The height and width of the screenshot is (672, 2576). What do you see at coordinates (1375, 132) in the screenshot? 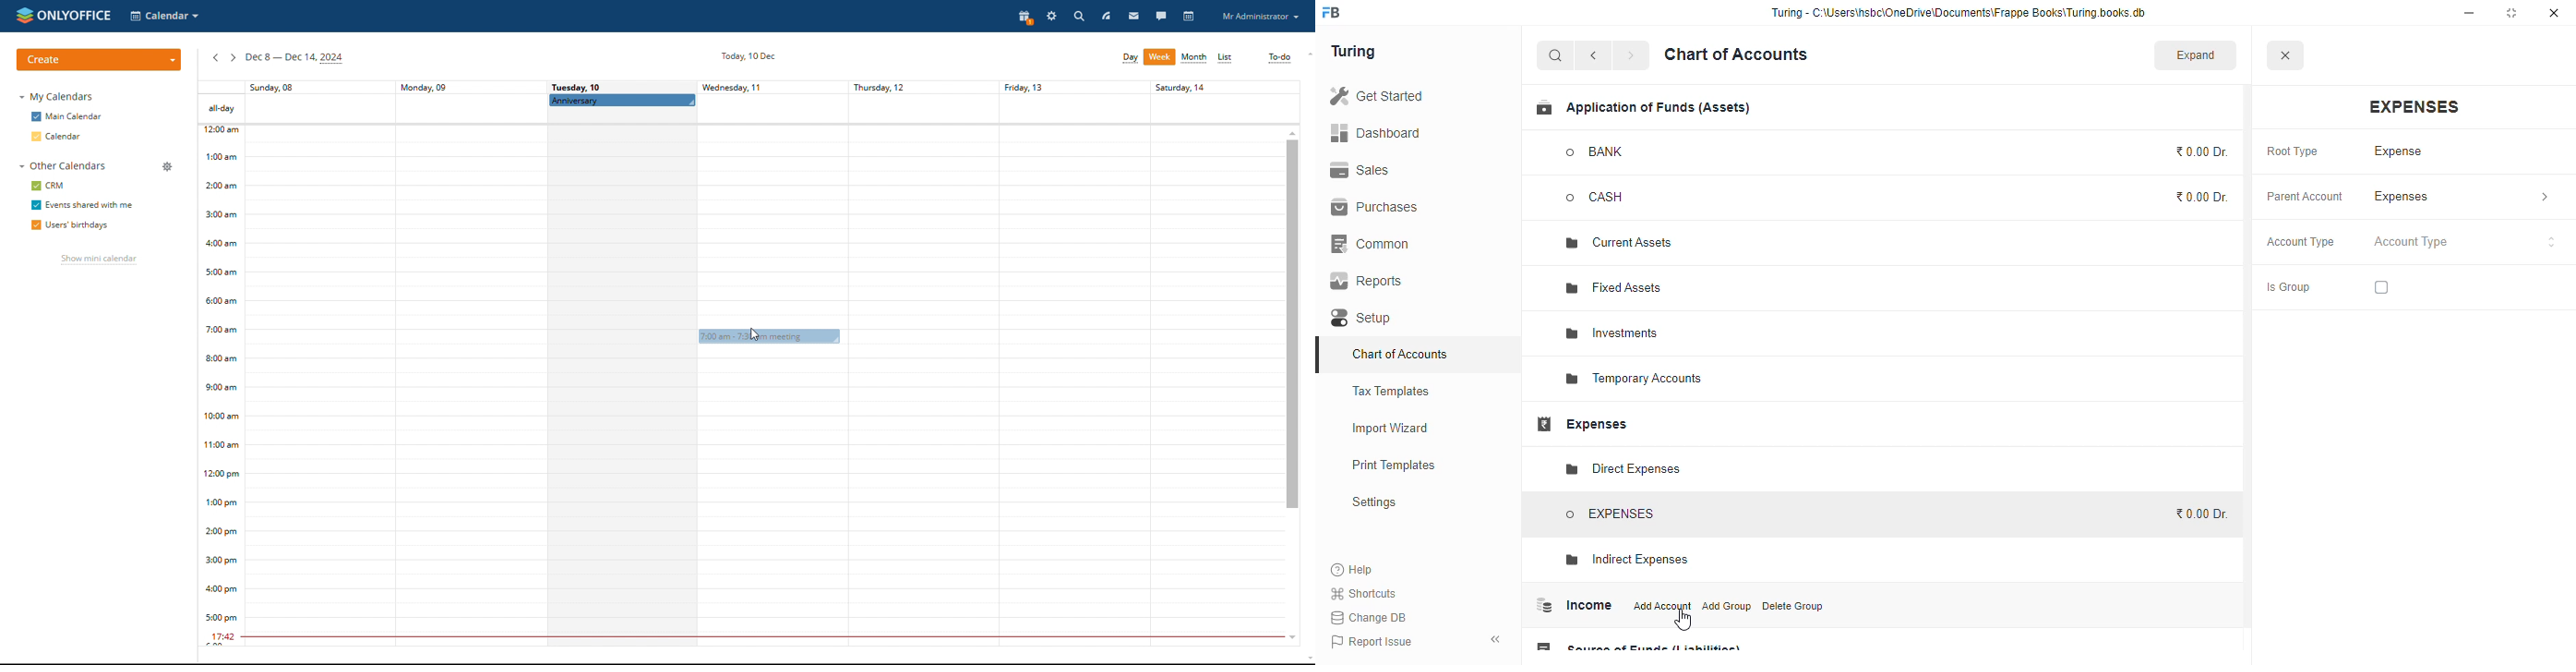
I see `dashboard` at bounding box center [1375, 132].